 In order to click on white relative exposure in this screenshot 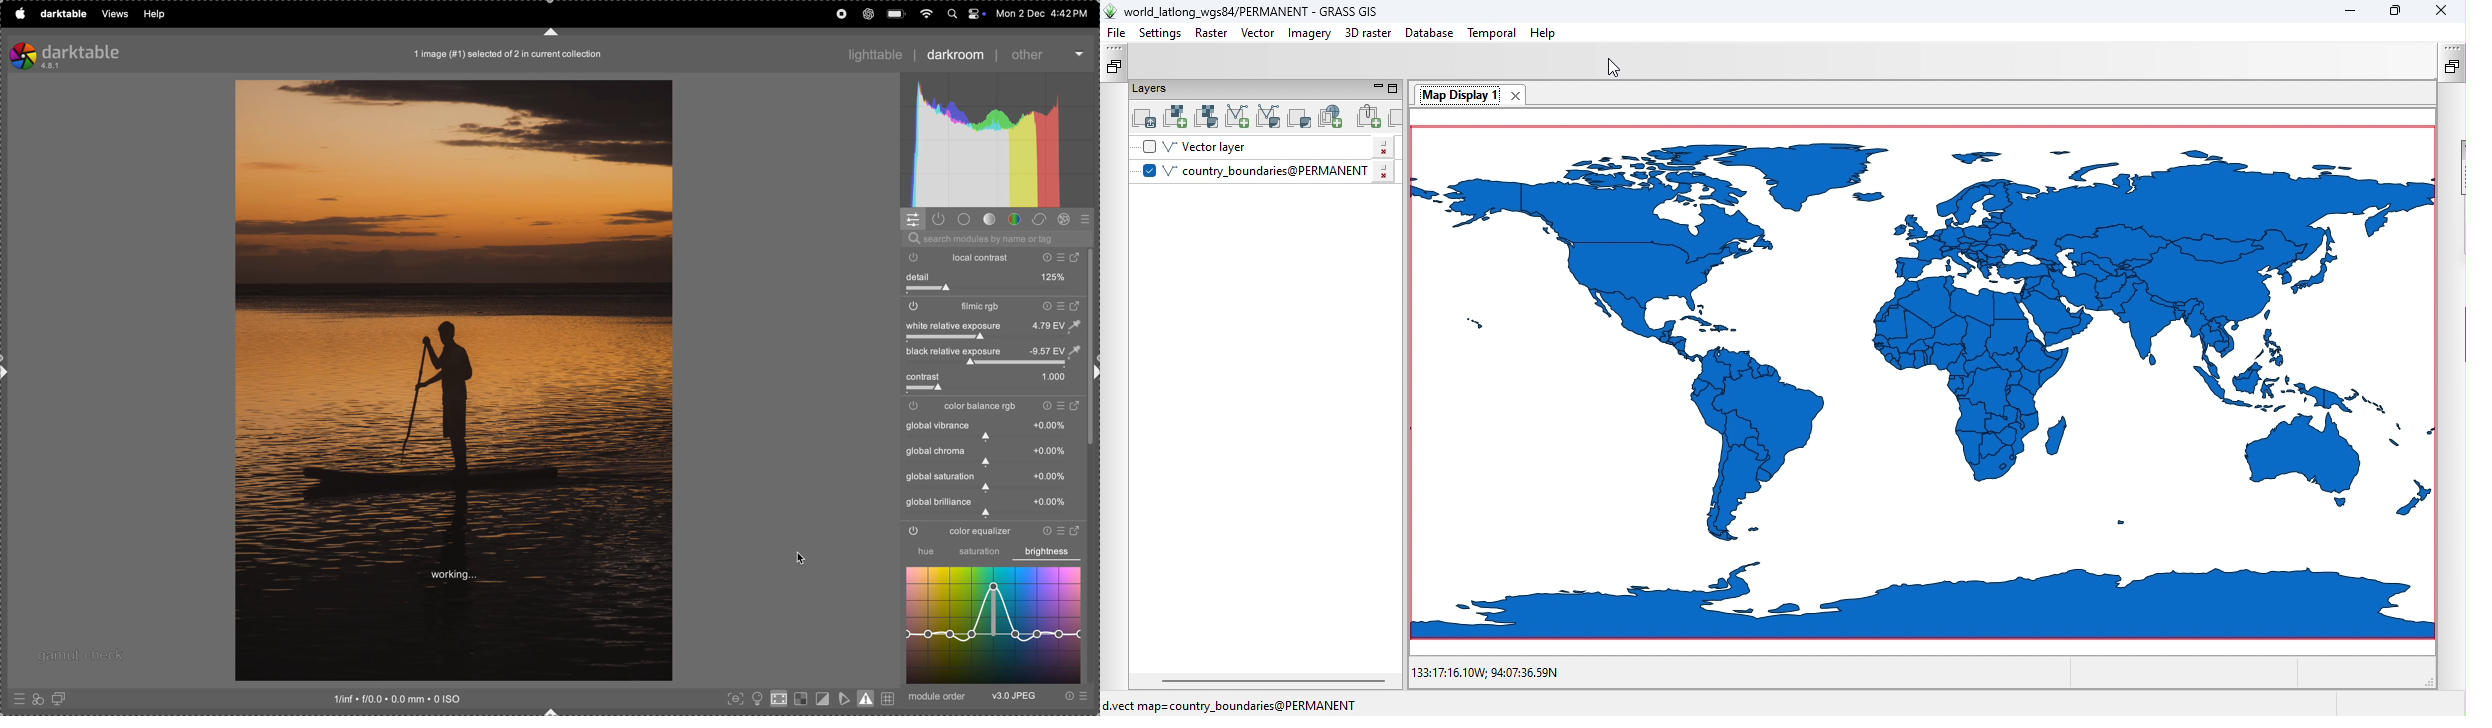, I will do `click(992, 325)`.